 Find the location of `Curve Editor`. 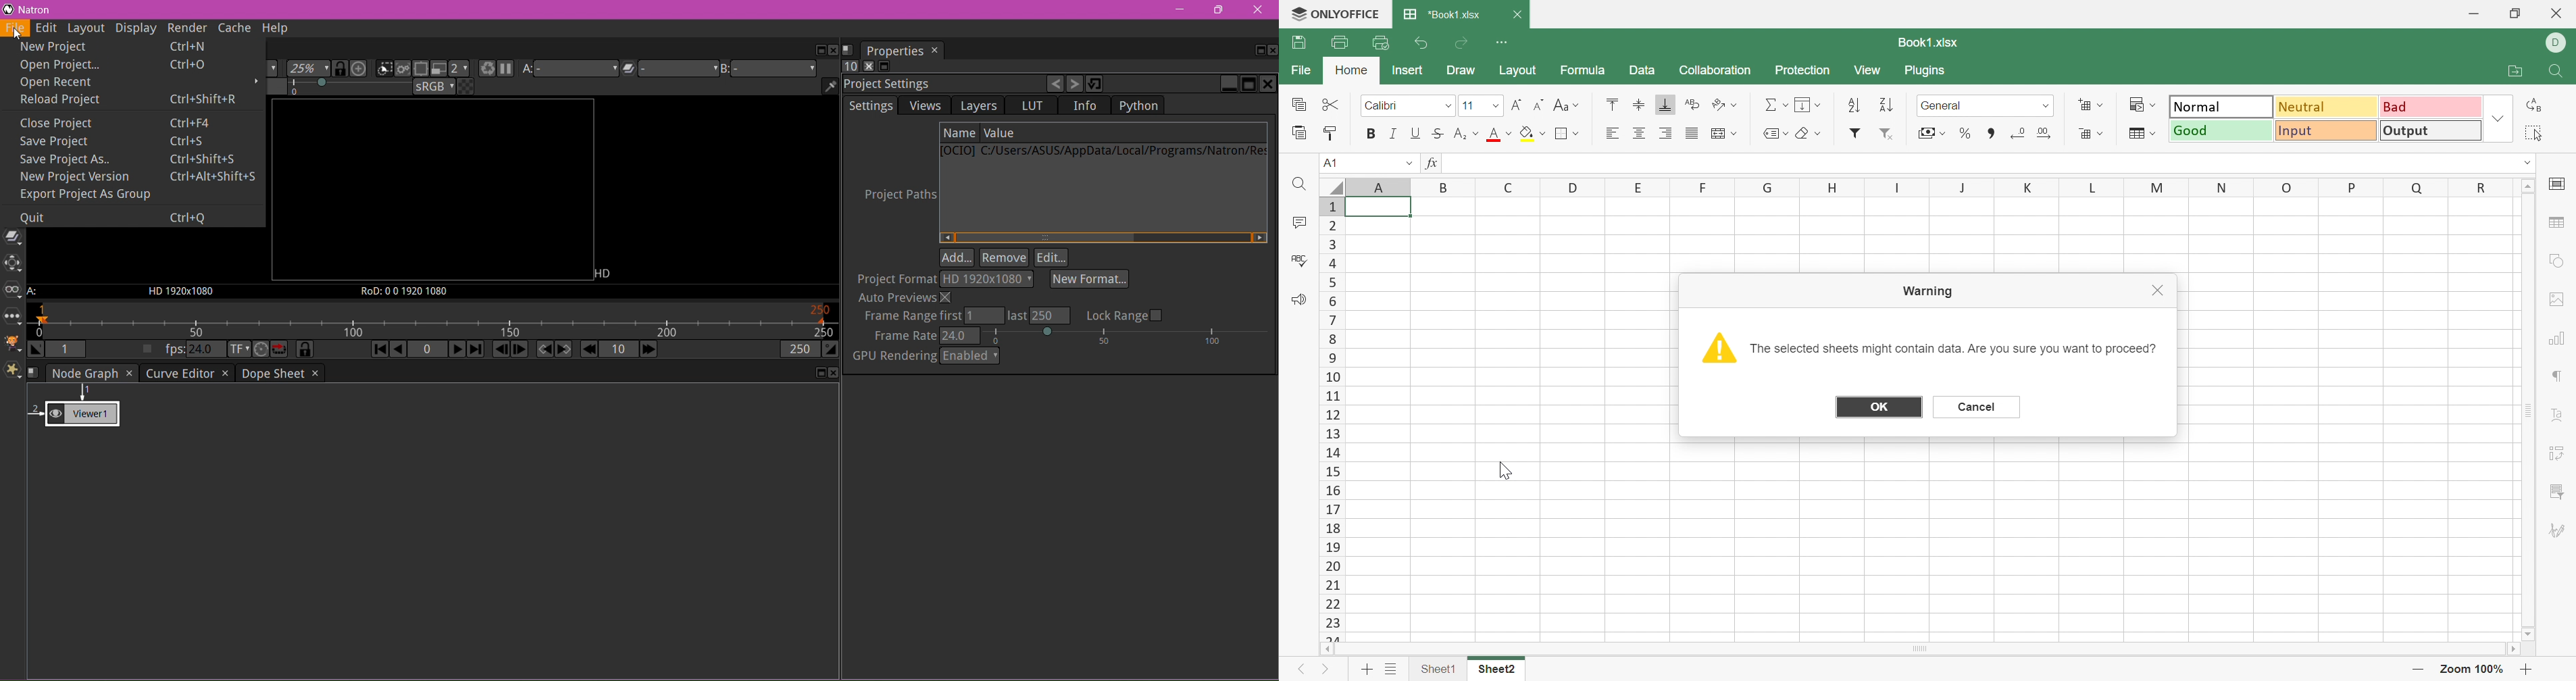

Curve Editor is located at coordinates (179, 373).